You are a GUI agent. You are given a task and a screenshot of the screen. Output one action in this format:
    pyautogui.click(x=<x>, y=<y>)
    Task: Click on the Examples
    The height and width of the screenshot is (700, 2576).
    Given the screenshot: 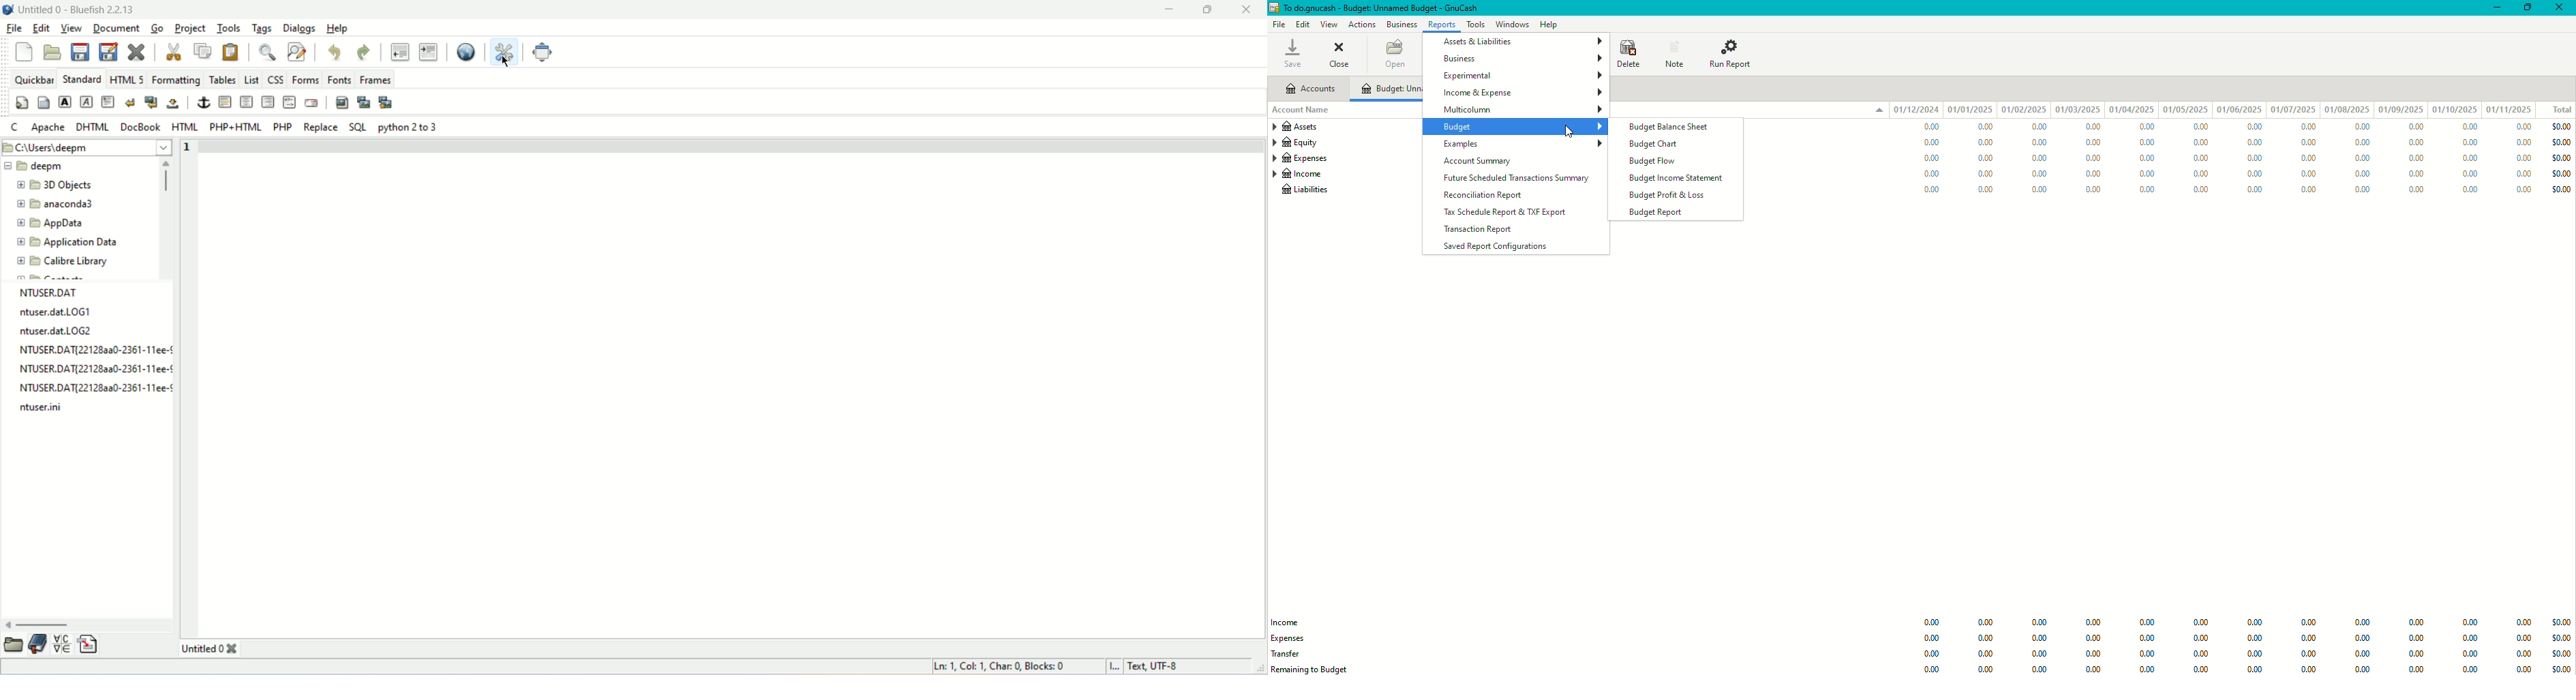 What is the action you would take?
    pyautogui.click(x=1521, y=144)
    